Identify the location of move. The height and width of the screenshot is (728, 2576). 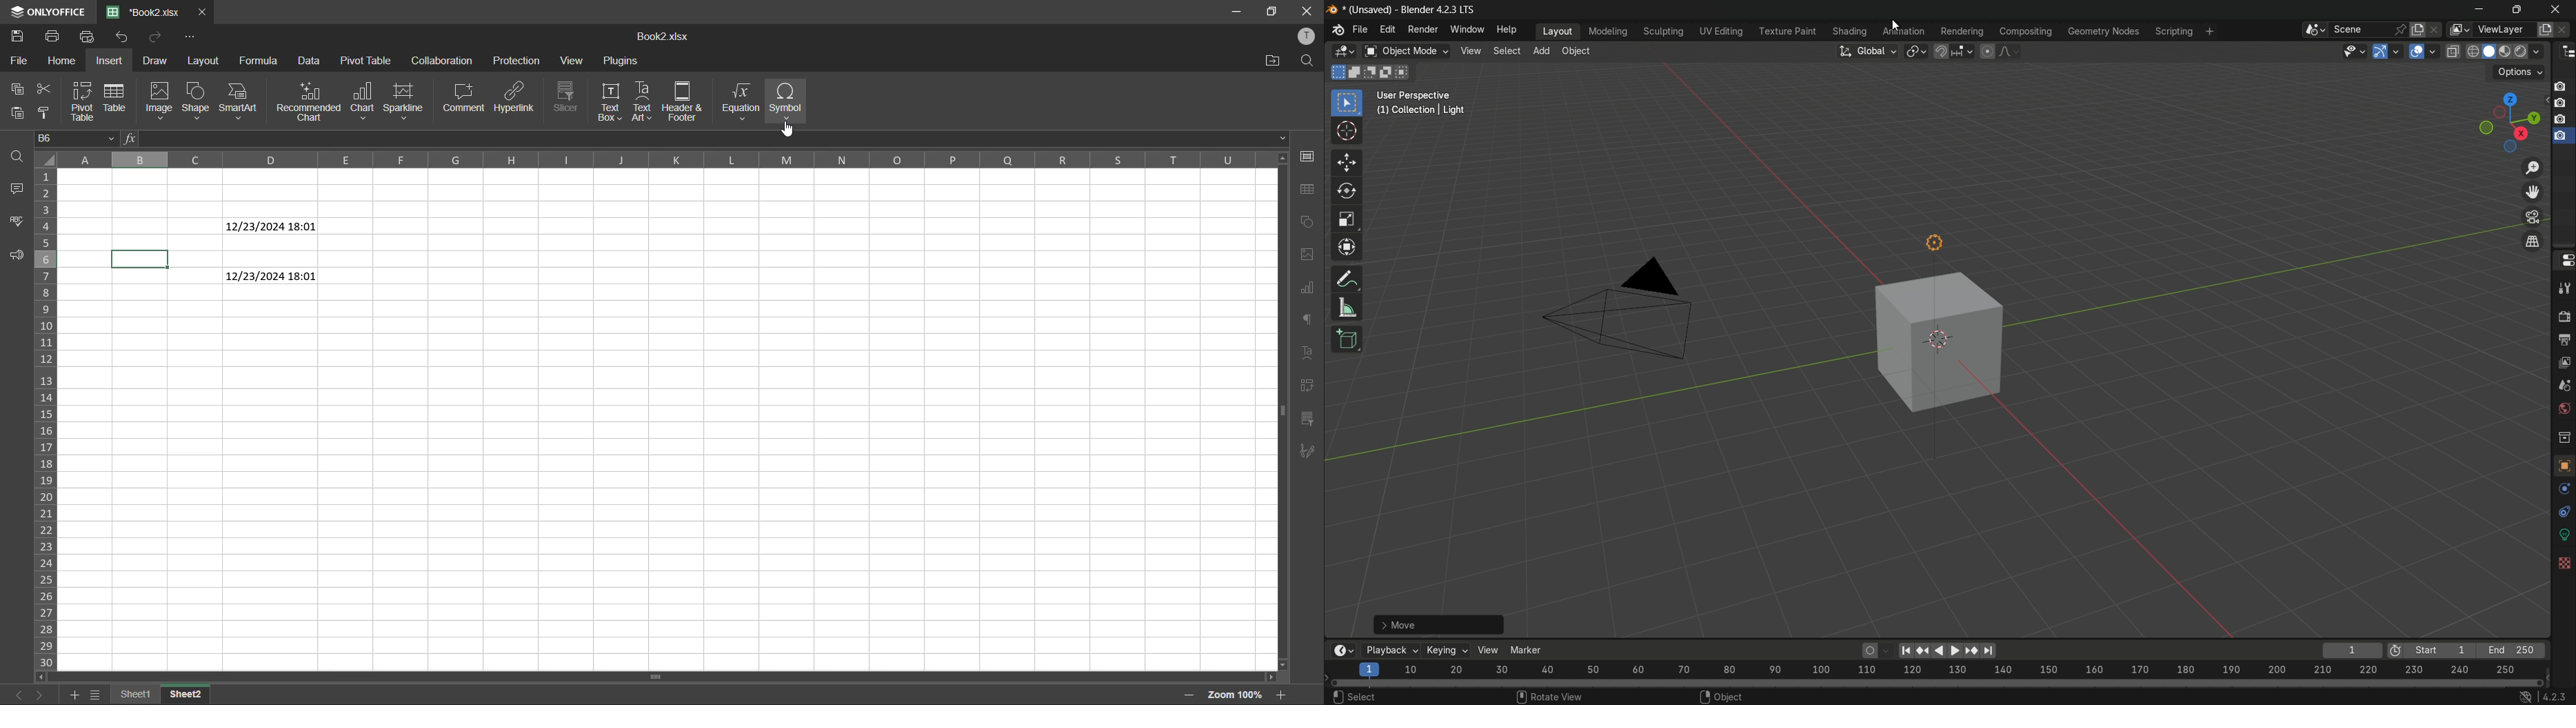
(1348, 163).